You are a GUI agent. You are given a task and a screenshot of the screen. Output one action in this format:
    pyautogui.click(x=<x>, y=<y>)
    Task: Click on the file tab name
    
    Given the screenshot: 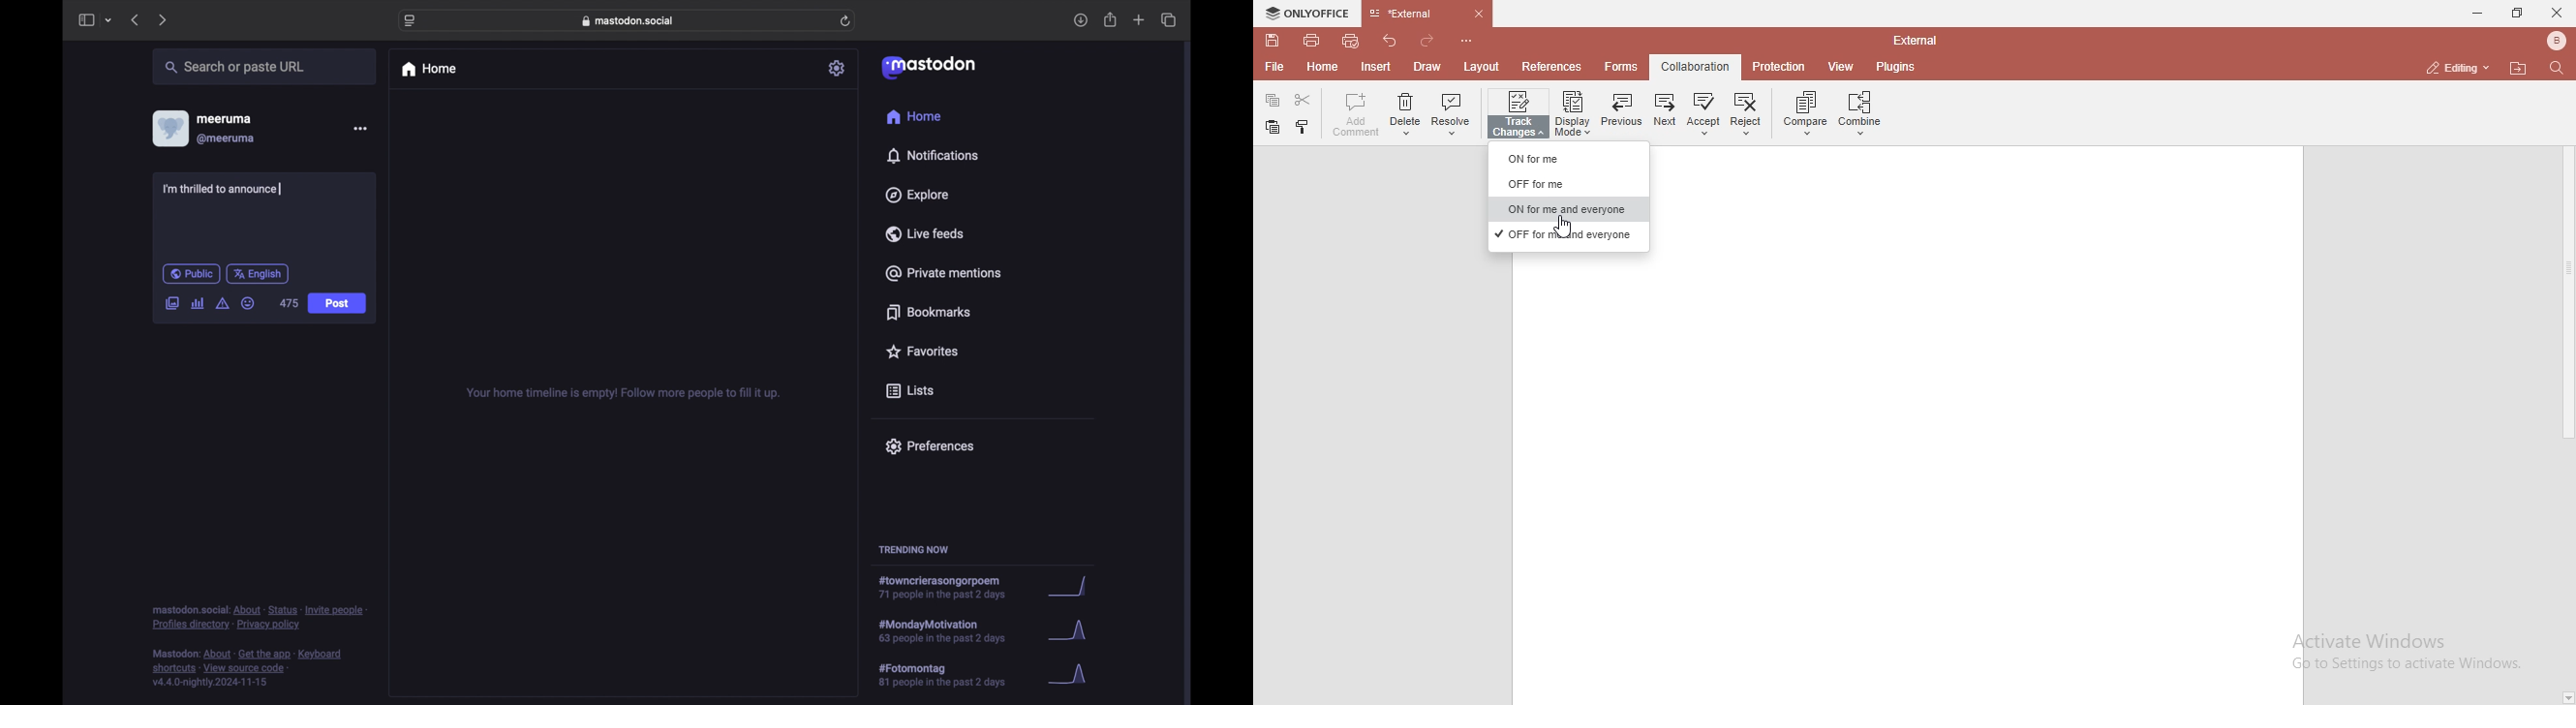 What is the action you would take?
    pyautogui.click(x=1429, y=14)
    